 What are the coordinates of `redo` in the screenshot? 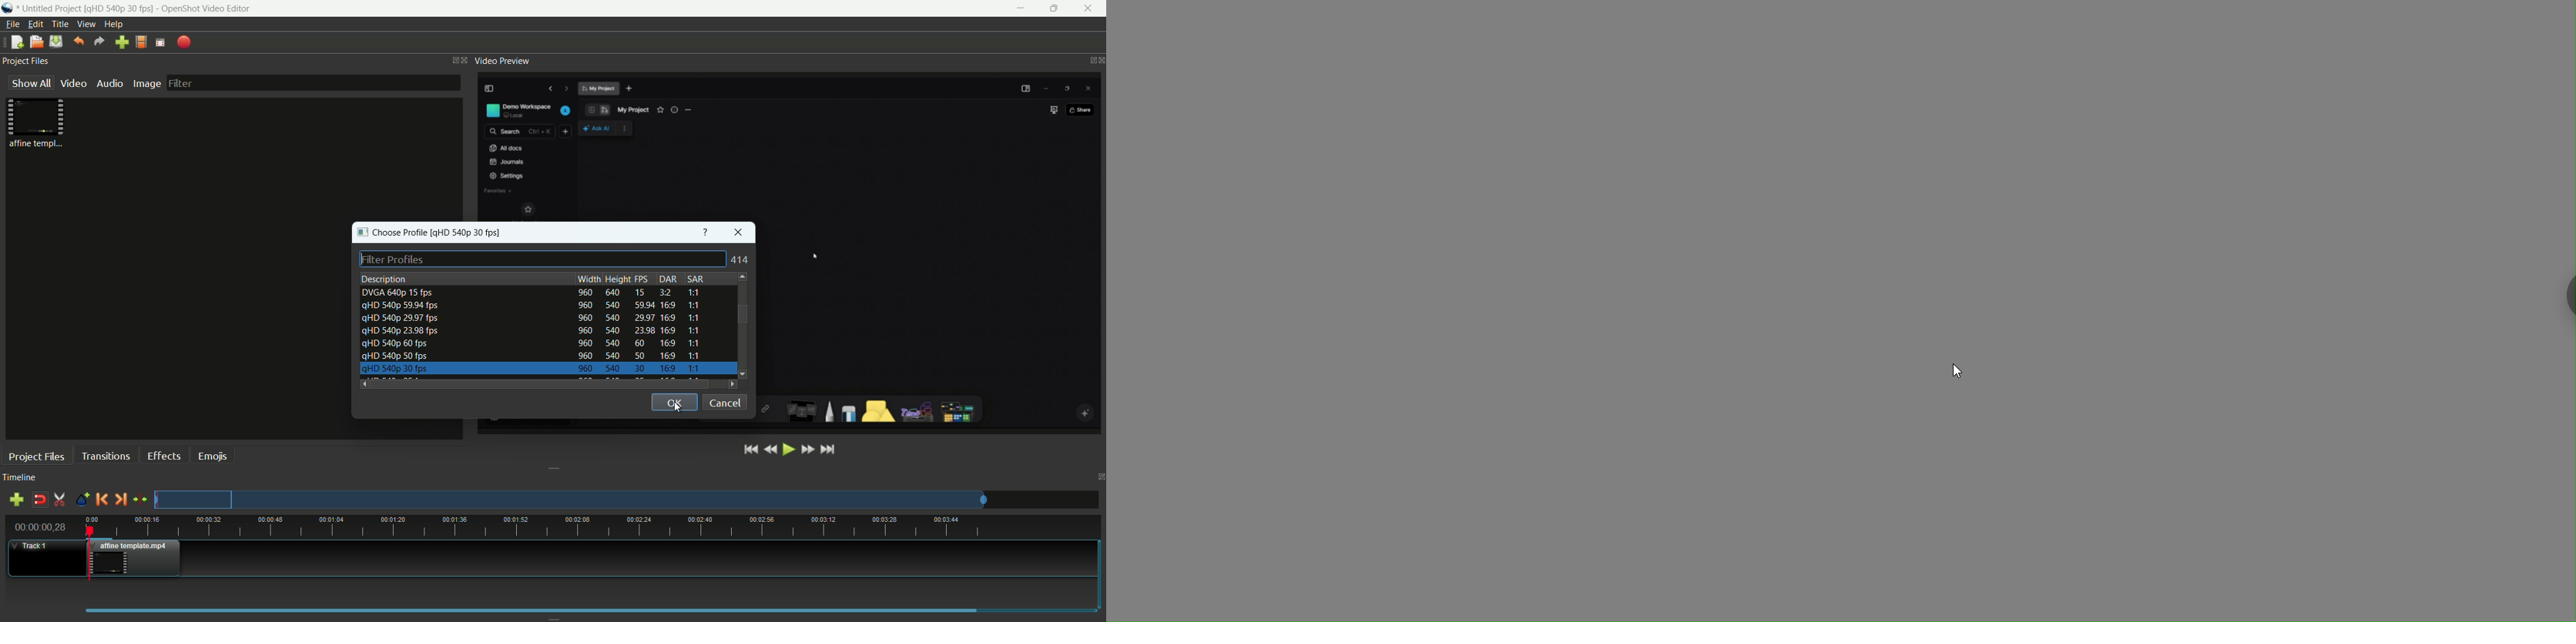 It's located at (99, 41).